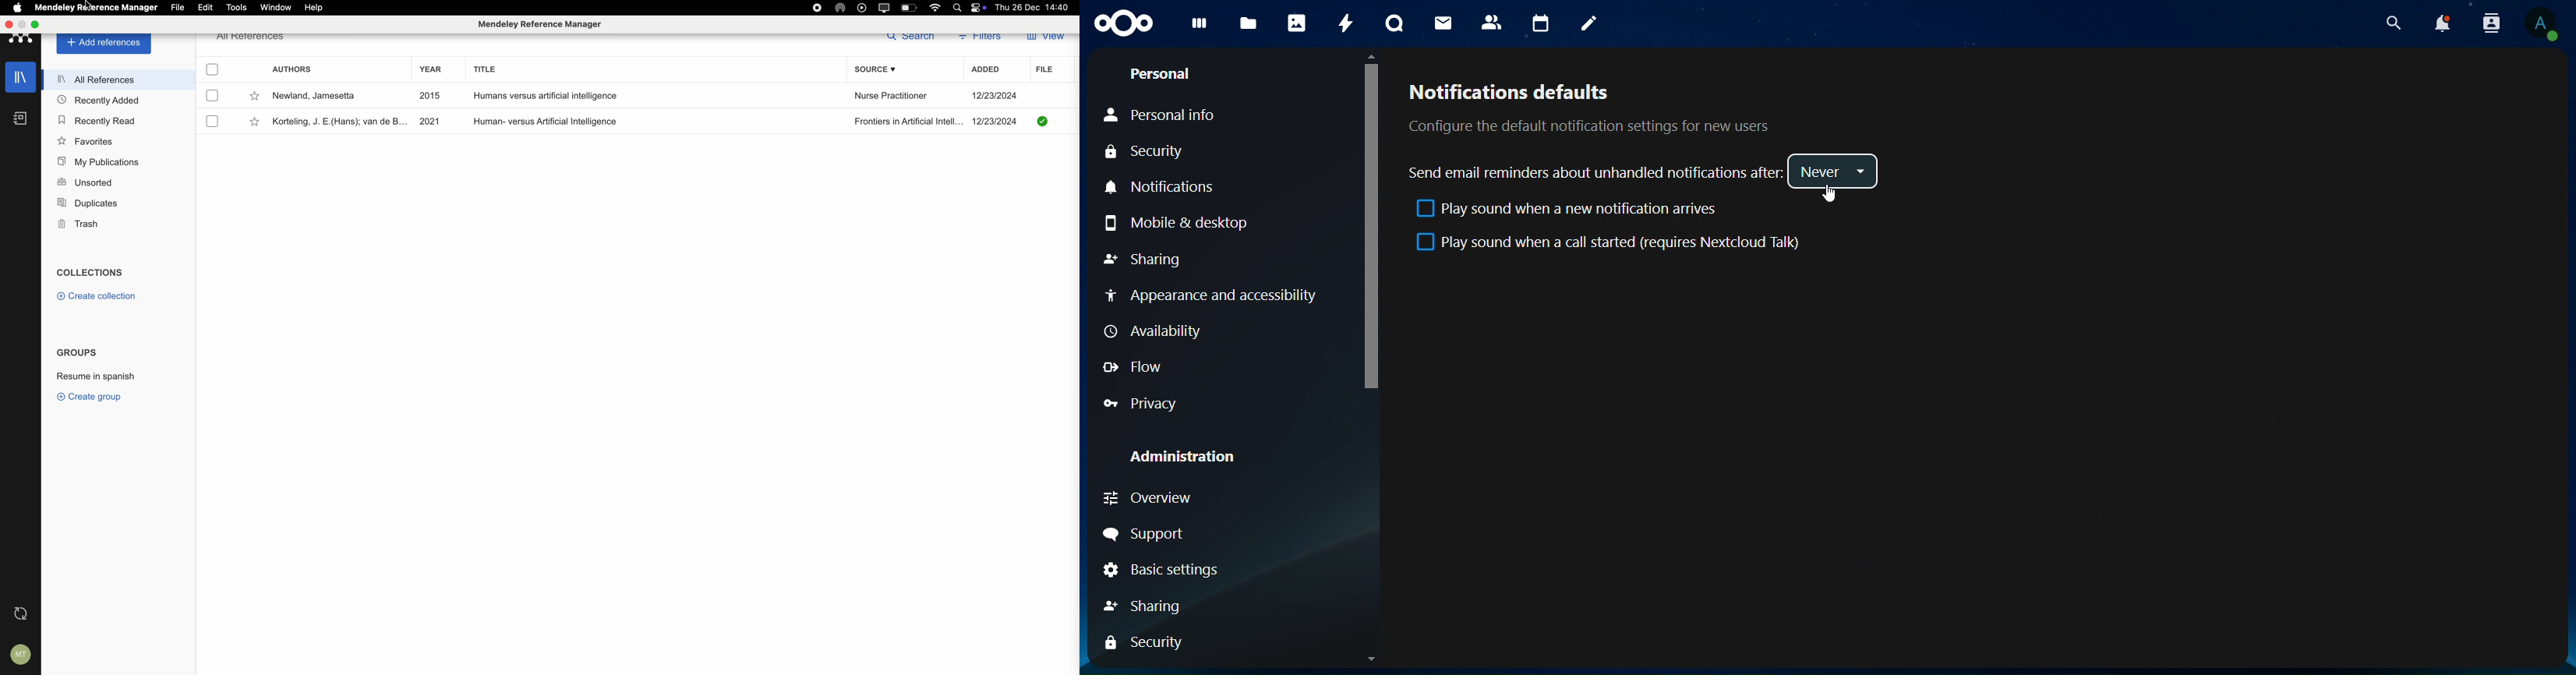 Image resolution: width=2576 pixels, height=700 pixels. What do you see at coordinates (981, 9) in the screenshot?
I see `screen controls` at bounding box center [981, 9].